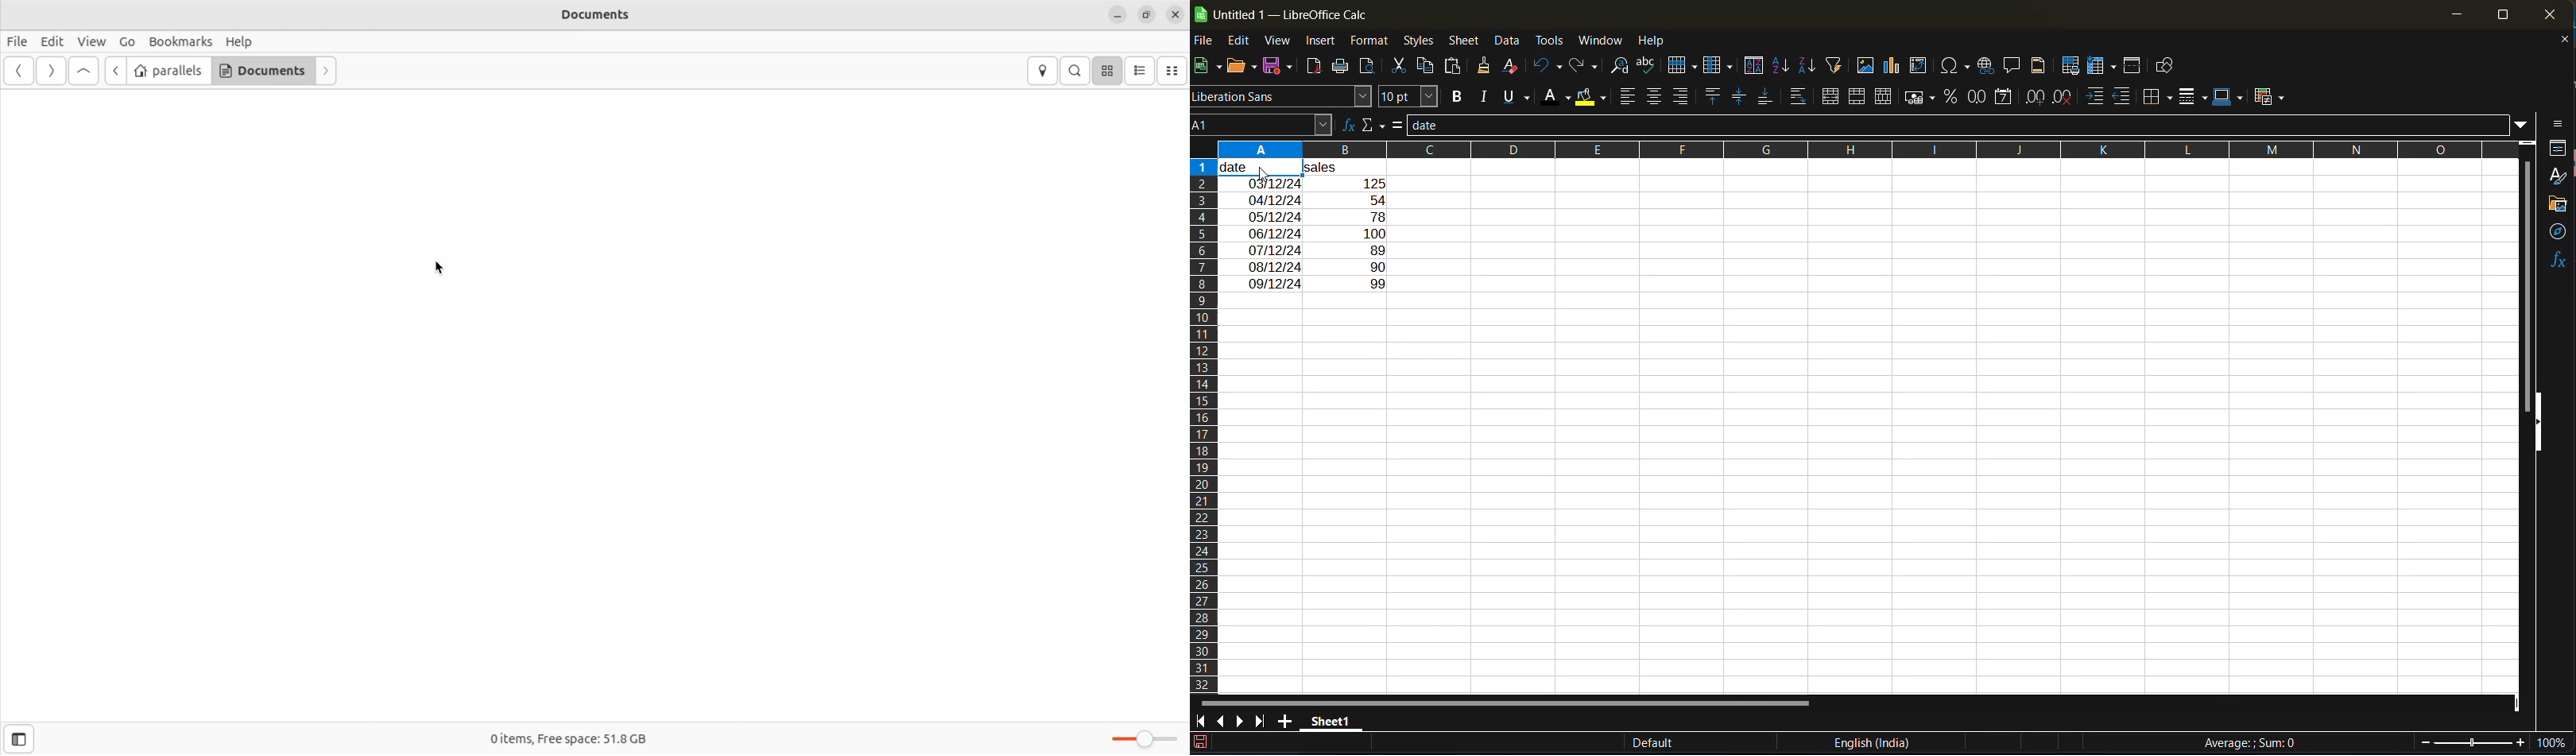  Describe the element at coordinates (1601, 42) in the screenshot. I see `window` at that location.